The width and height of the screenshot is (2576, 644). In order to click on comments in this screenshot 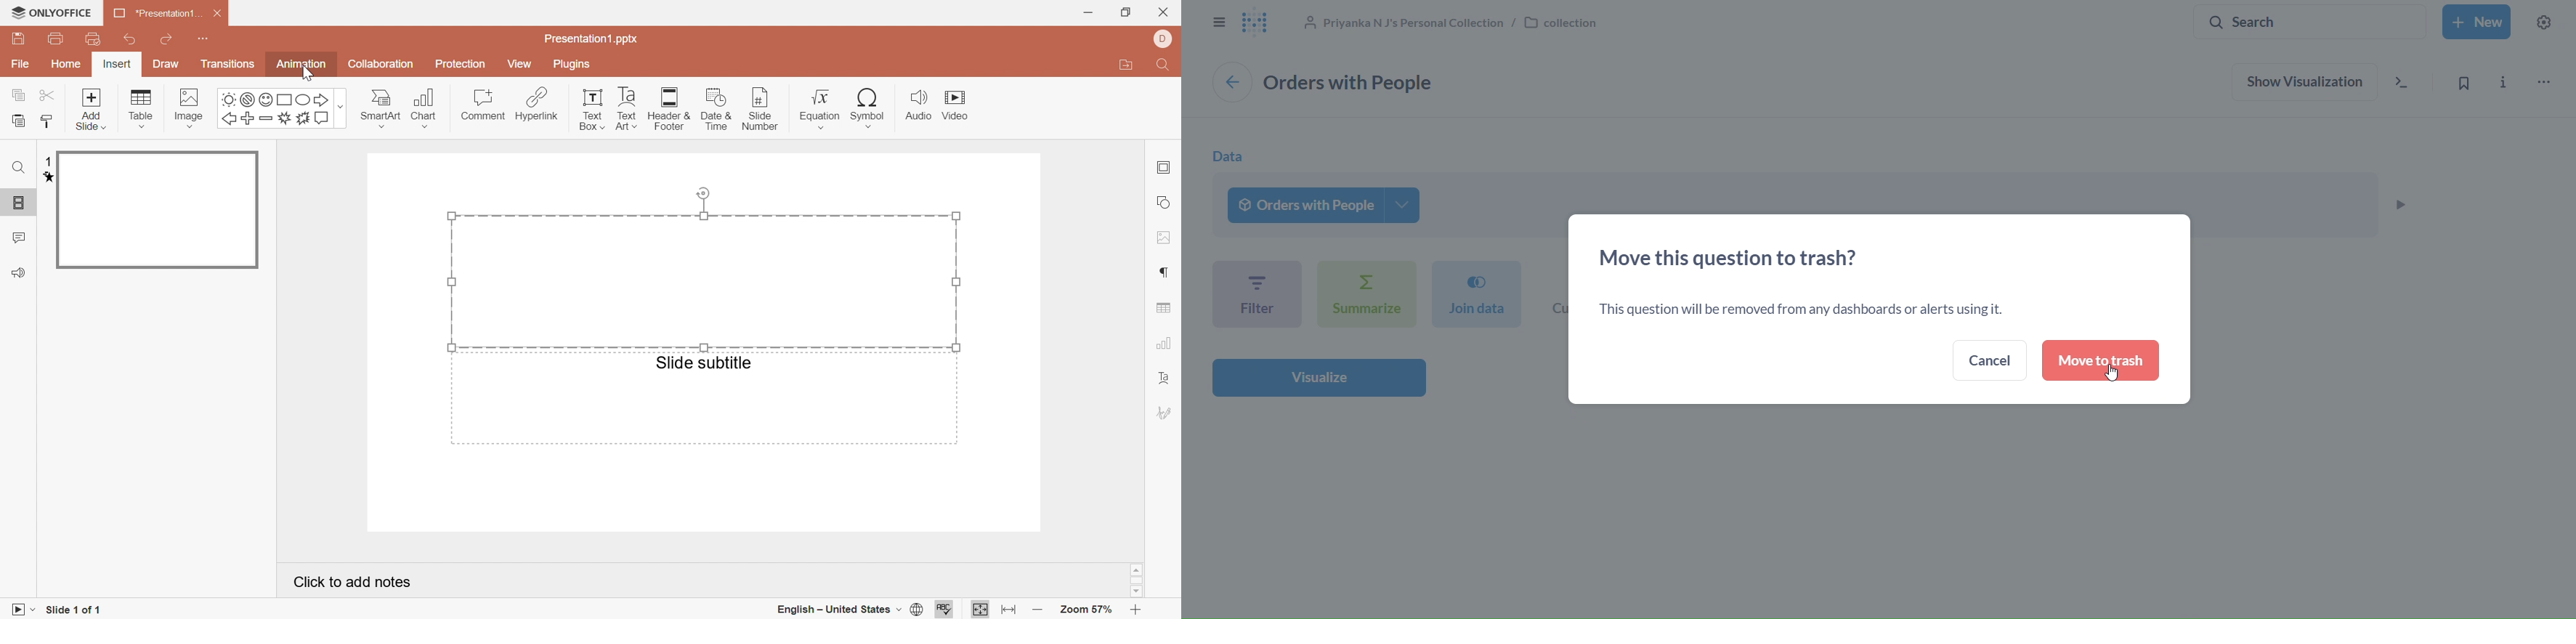, I will do `click(18, 236)`.